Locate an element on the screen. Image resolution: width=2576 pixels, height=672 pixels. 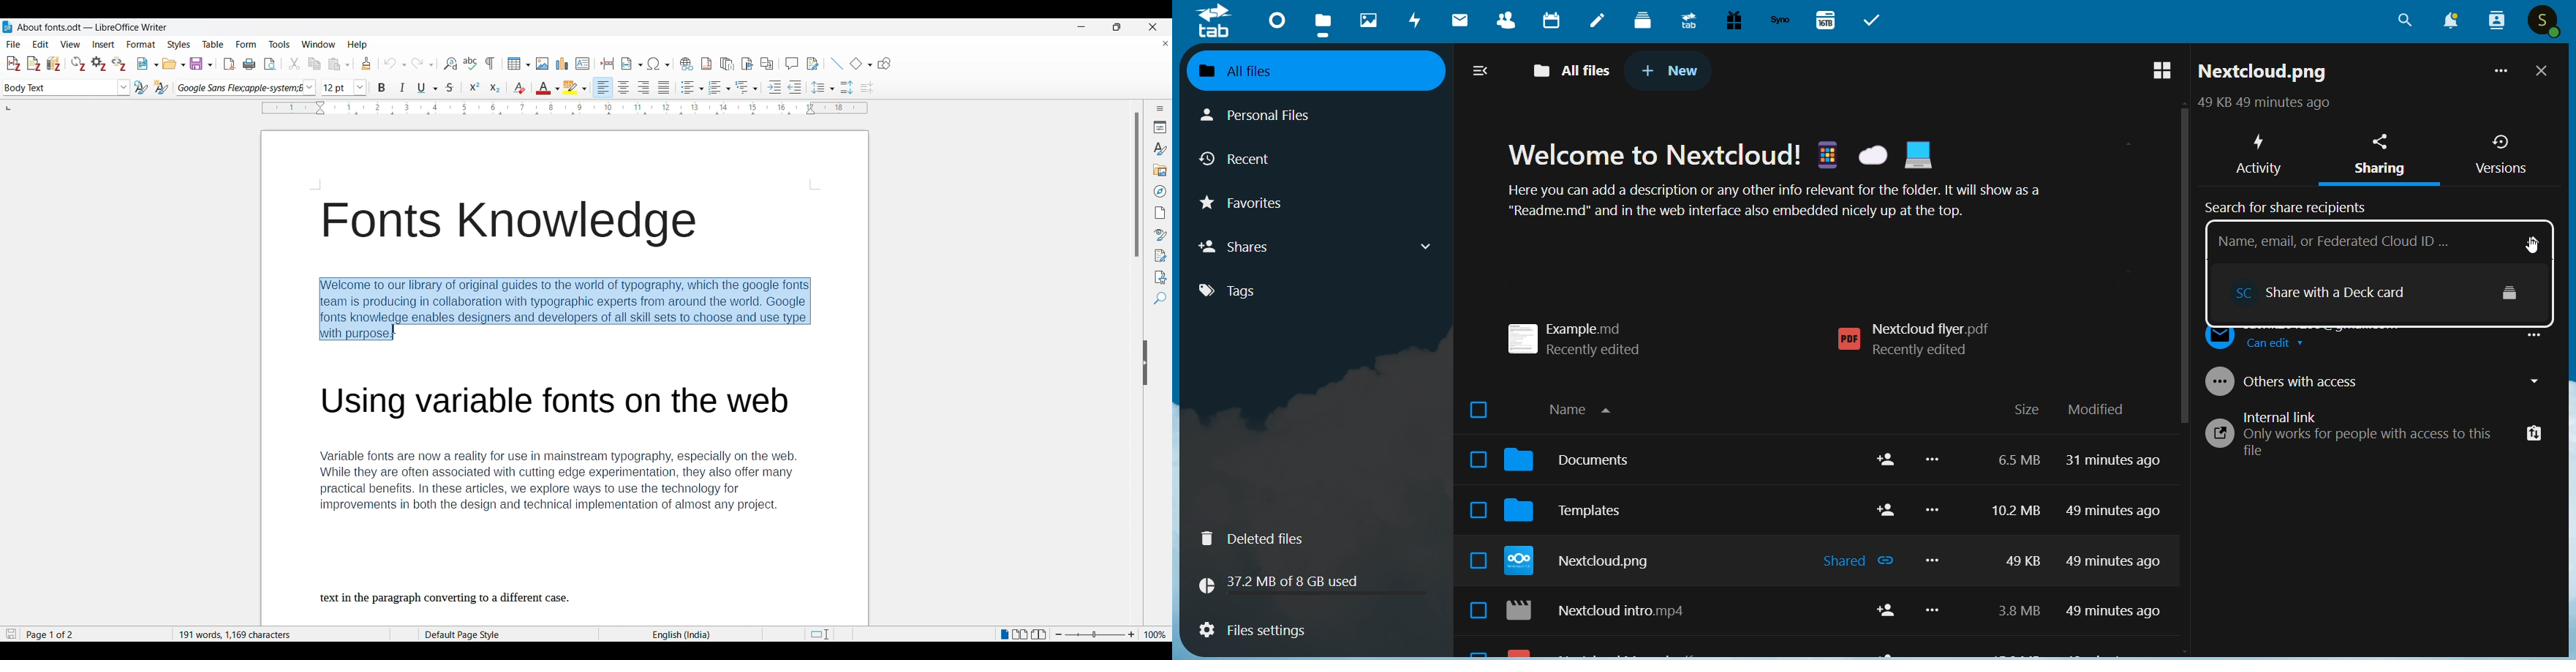
example is located at coordinates (1584, 334).